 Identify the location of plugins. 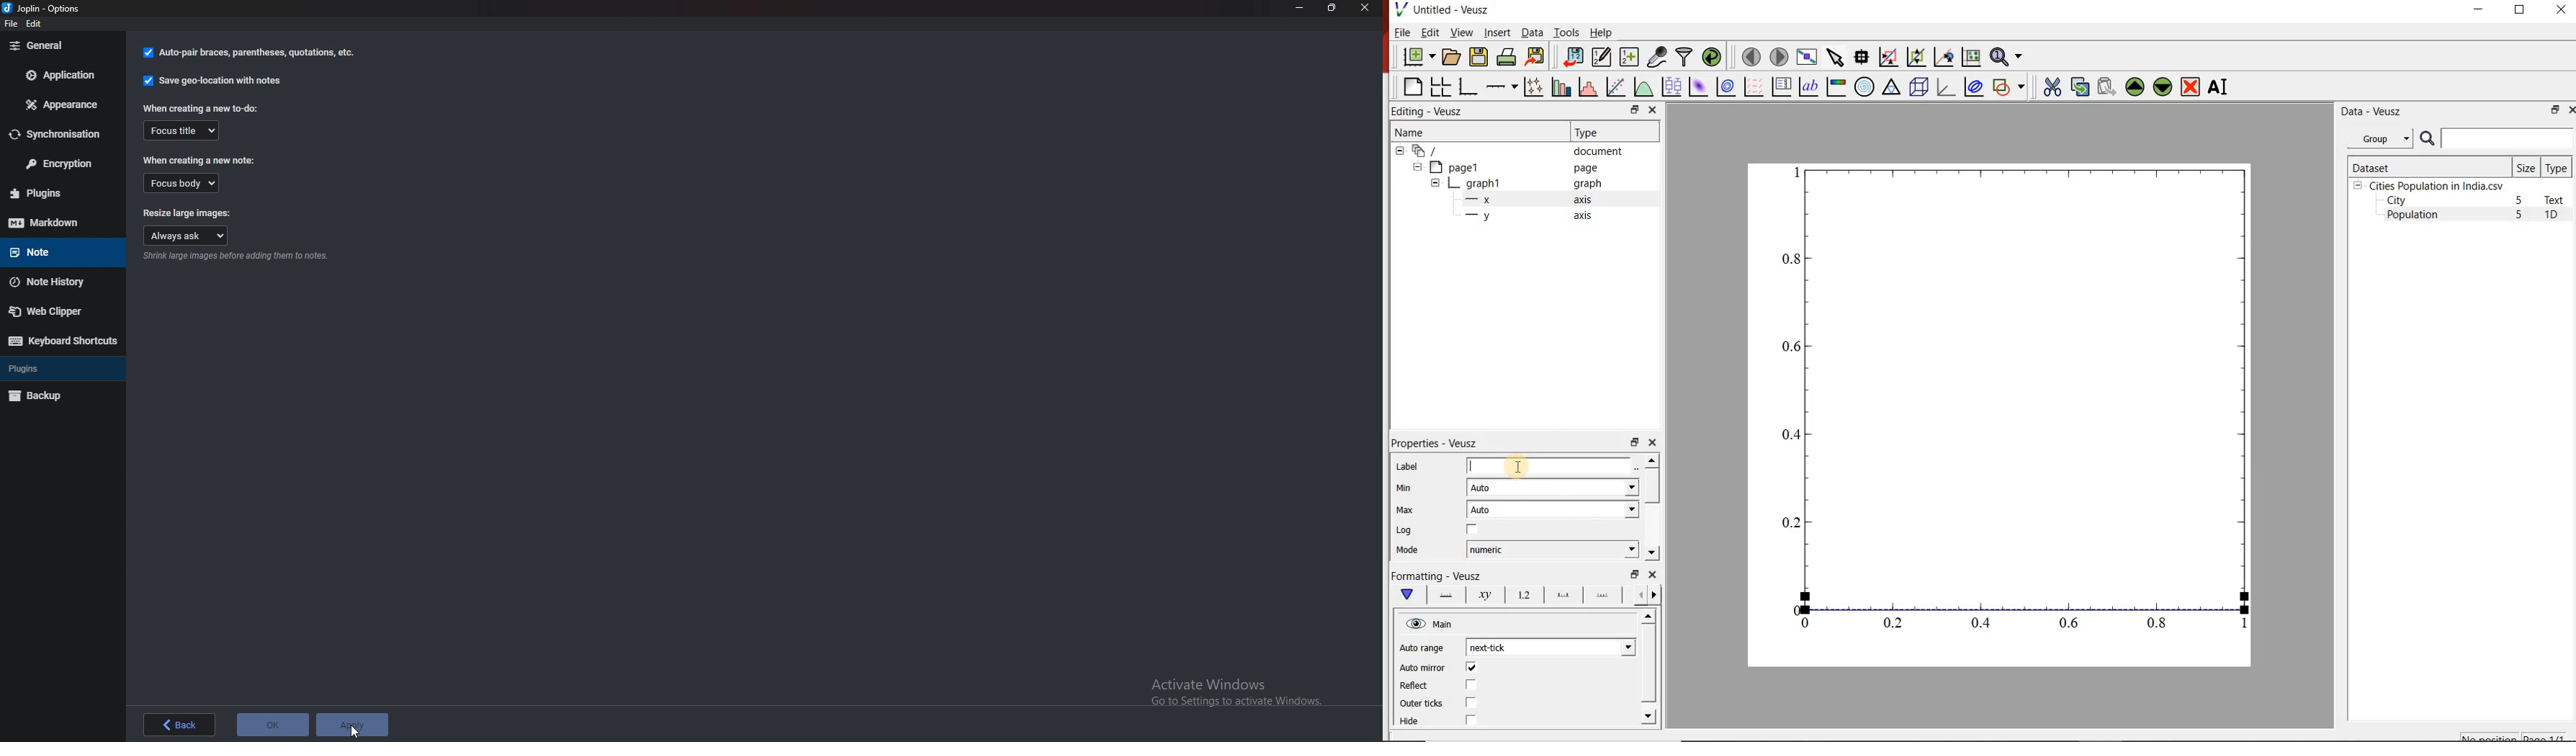
(61, 192).